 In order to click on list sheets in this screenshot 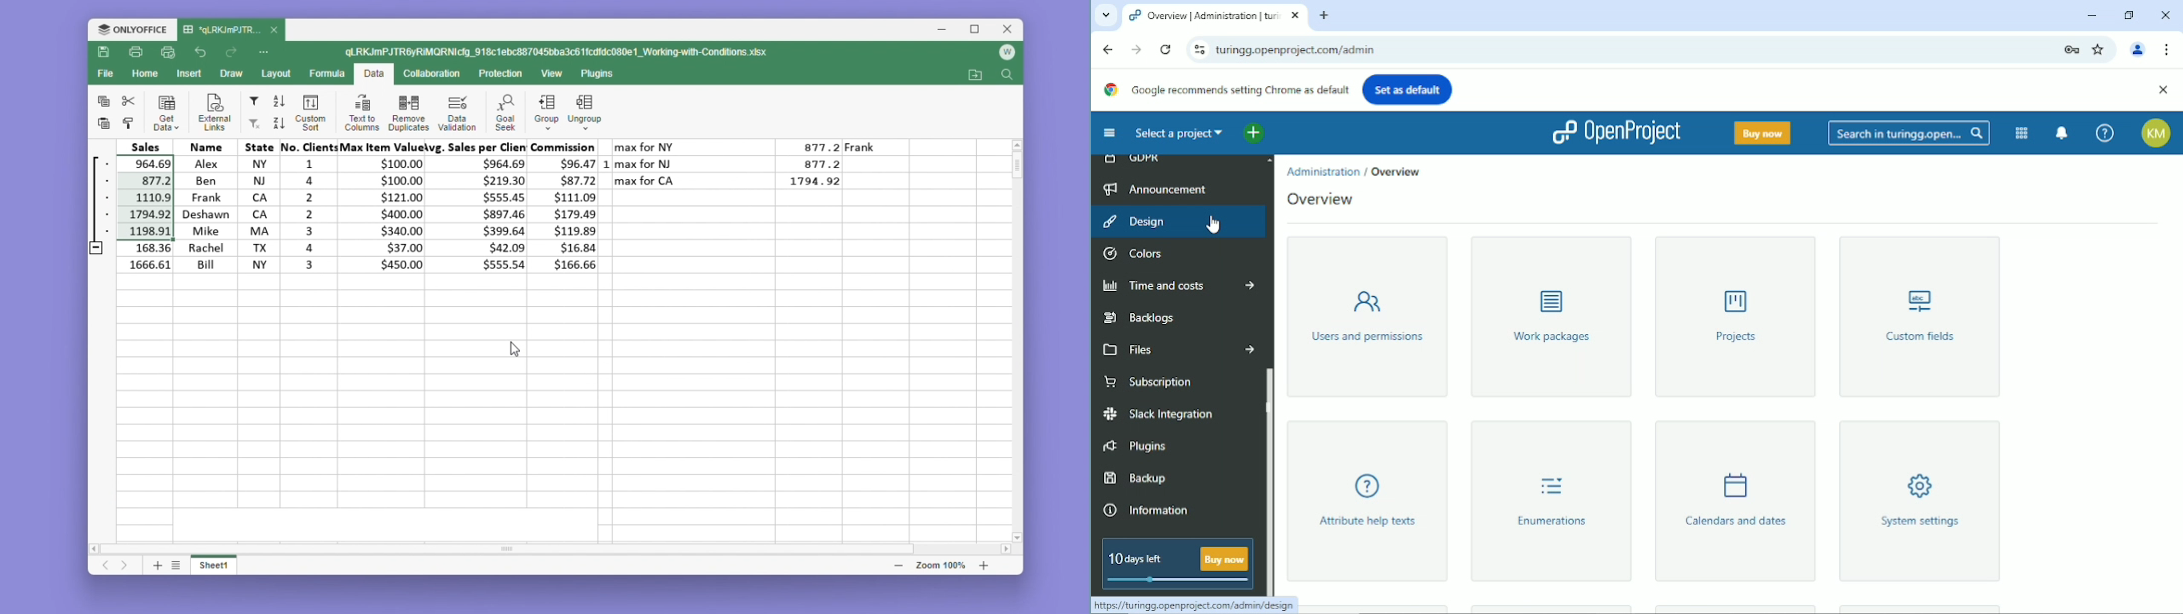, I will do `click(177, 565)`.